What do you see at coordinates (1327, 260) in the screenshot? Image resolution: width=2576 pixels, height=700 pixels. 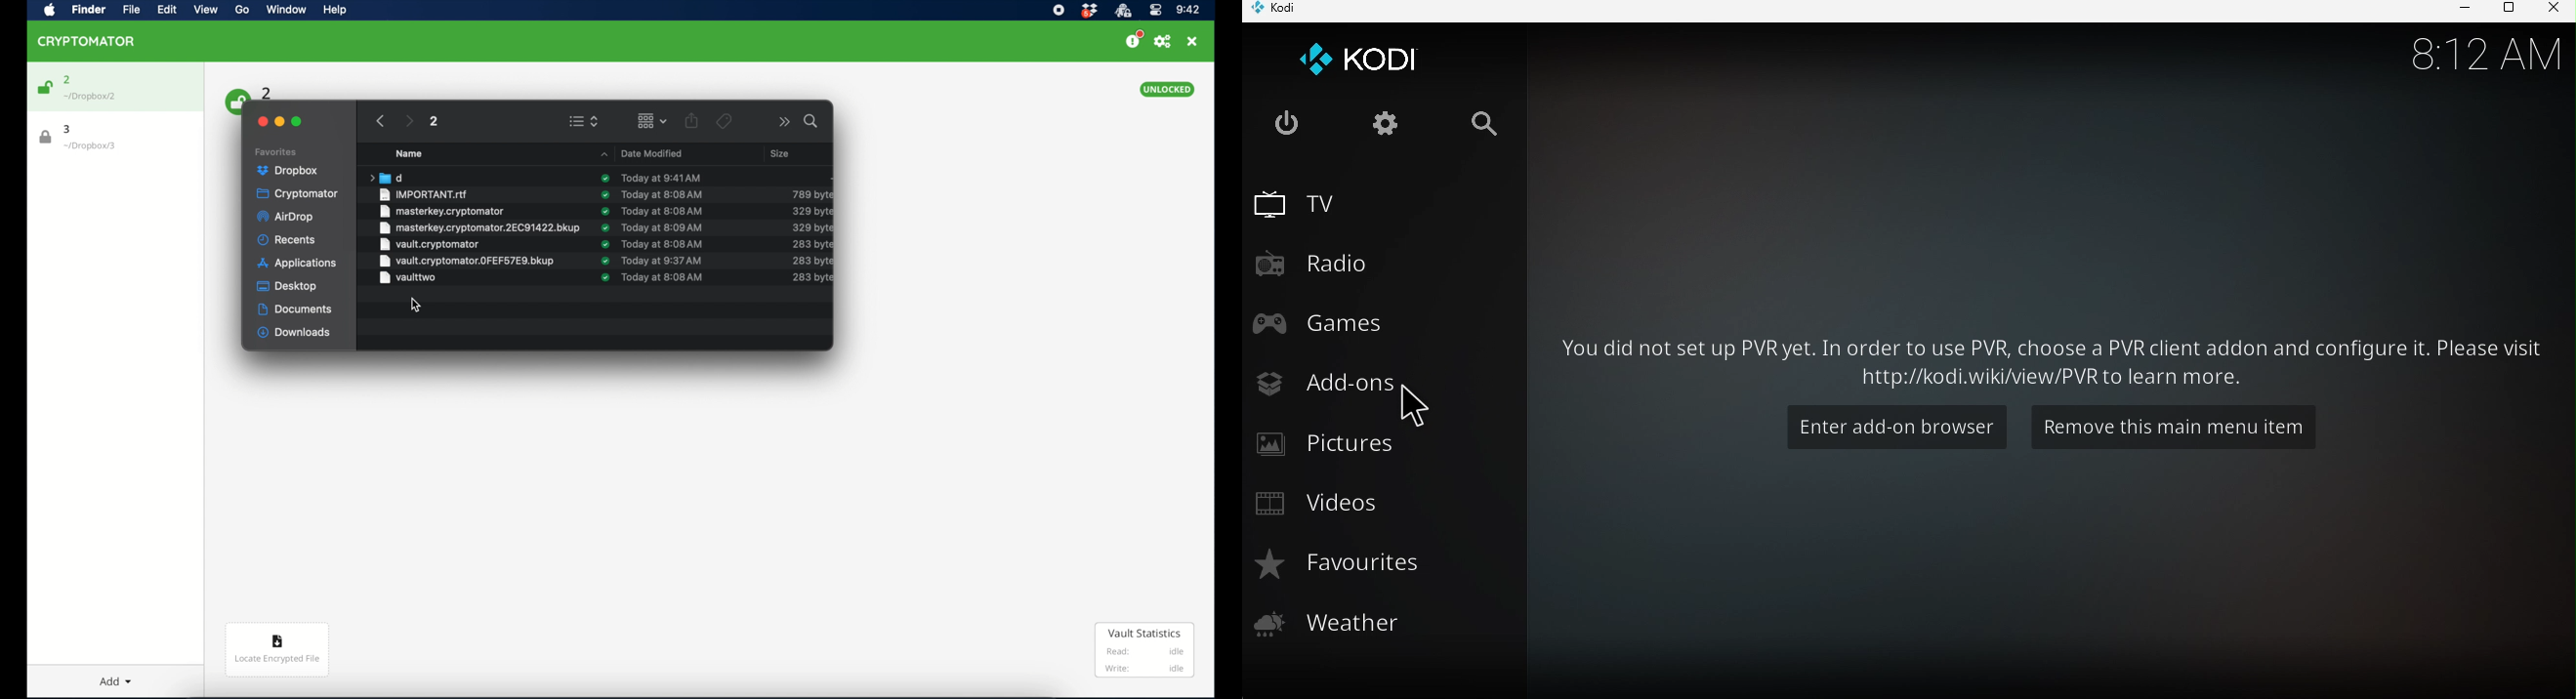 I see `Radio` at bounding box center [1327, 260].